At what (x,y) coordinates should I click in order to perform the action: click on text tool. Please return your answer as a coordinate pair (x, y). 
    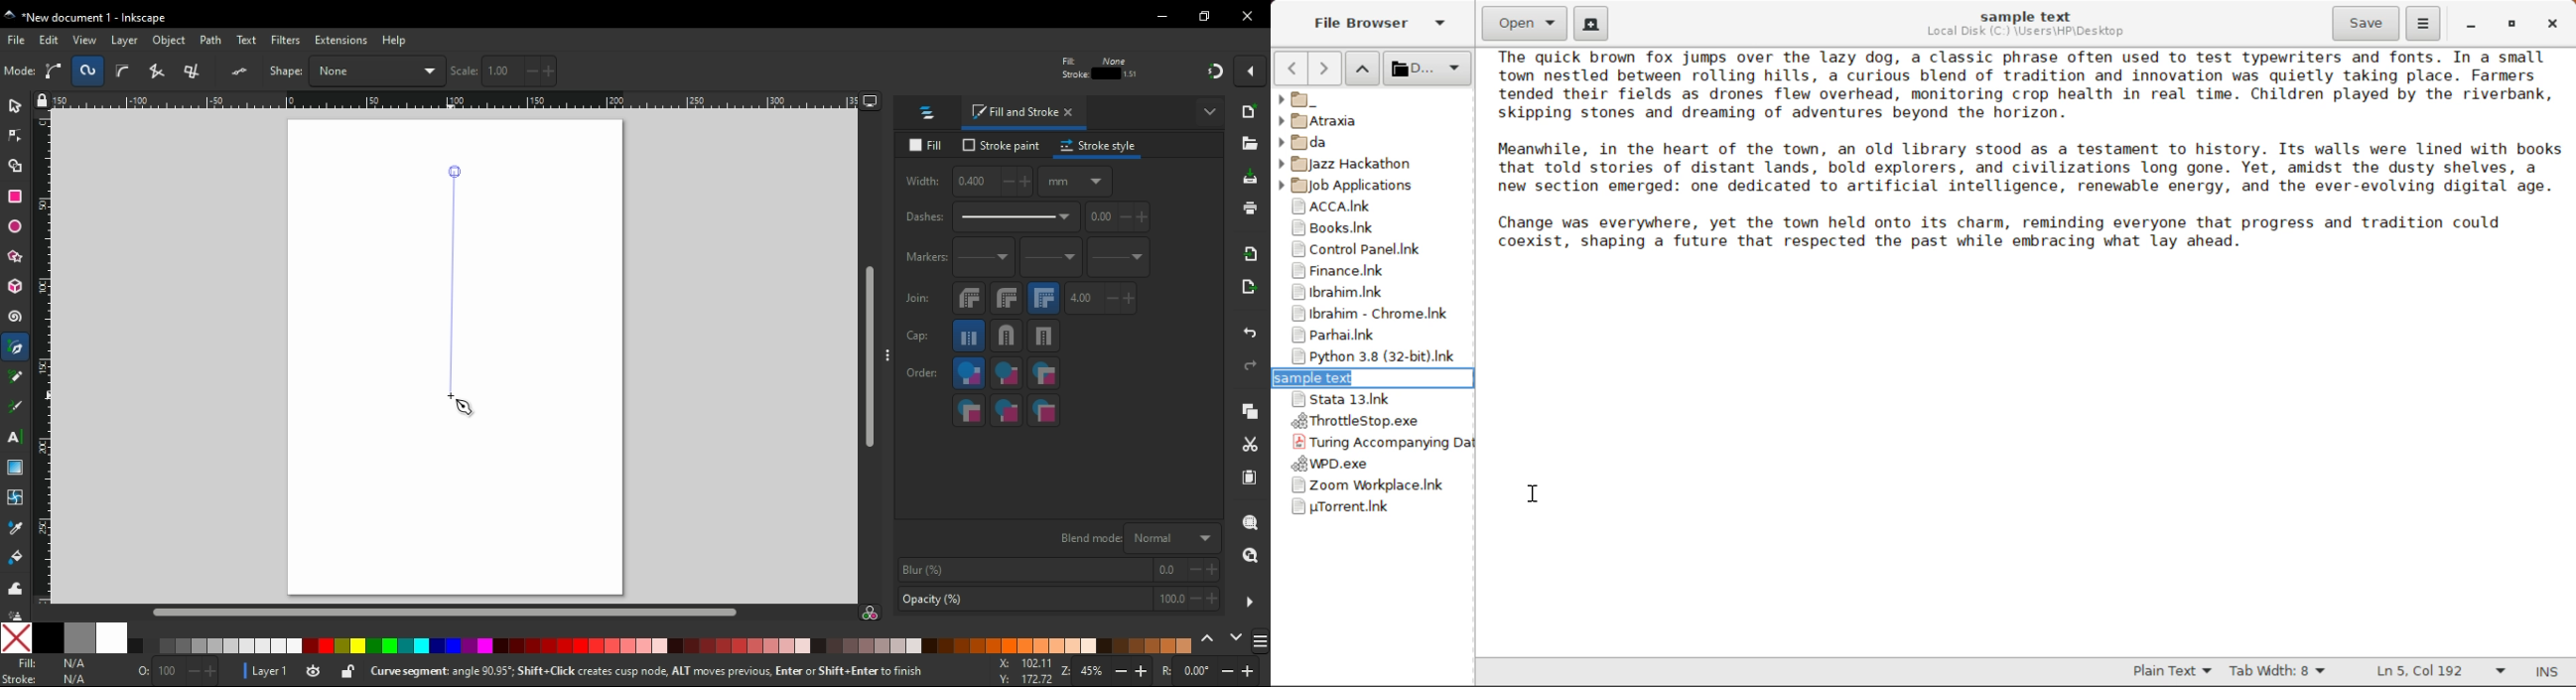
    Looking at the image, I should click on (15, 437).